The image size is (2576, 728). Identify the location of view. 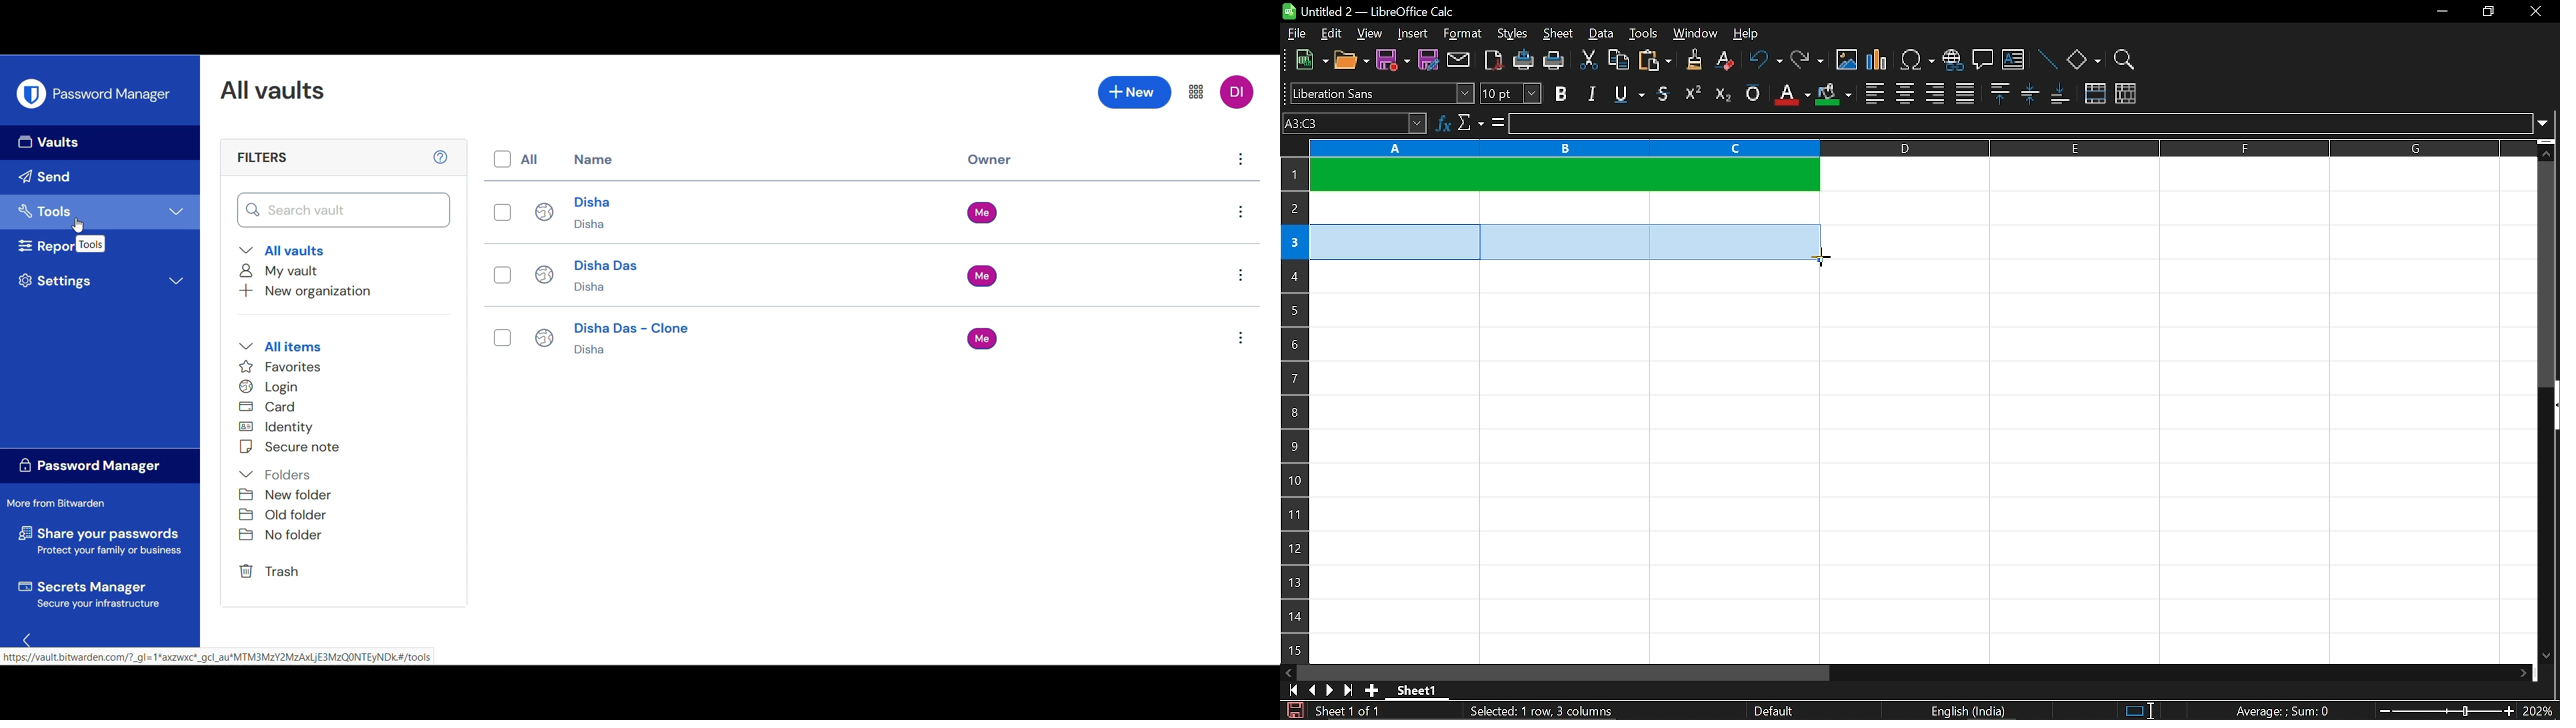
(1368, 34).